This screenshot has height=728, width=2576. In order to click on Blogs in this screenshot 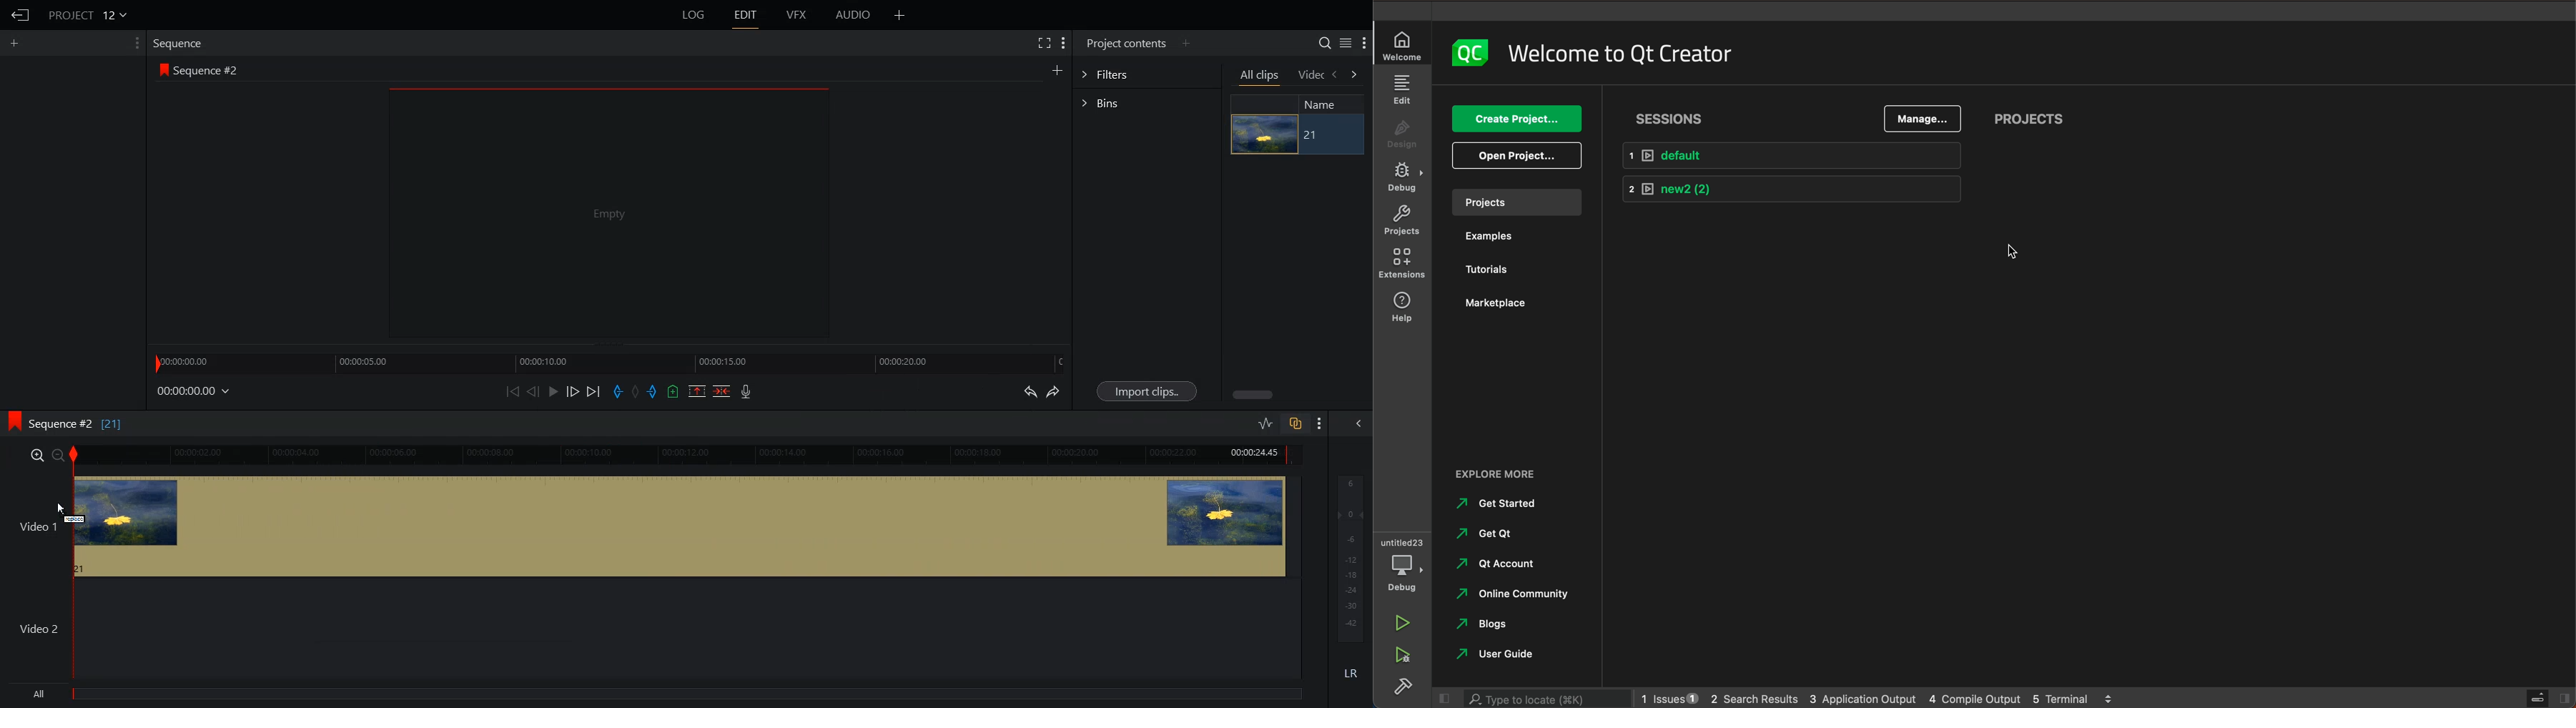, I will do `click(1487, 627)`.